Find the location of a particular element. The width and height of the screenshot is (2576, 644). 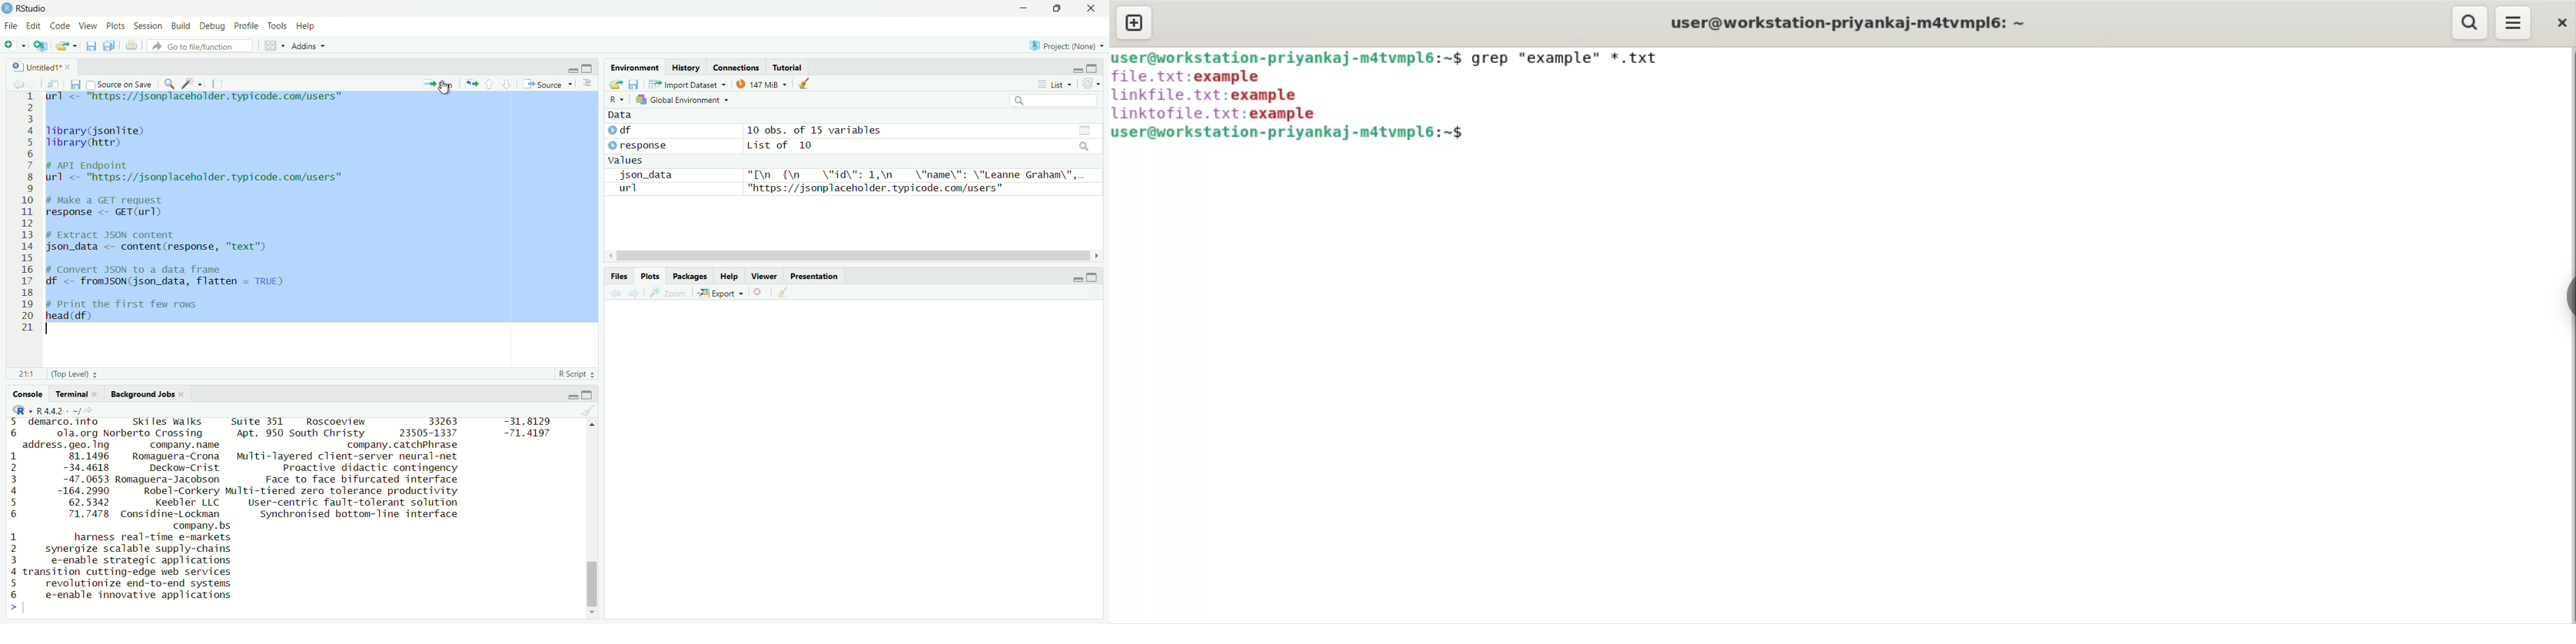

json_data is located at coordinates (646, 174).